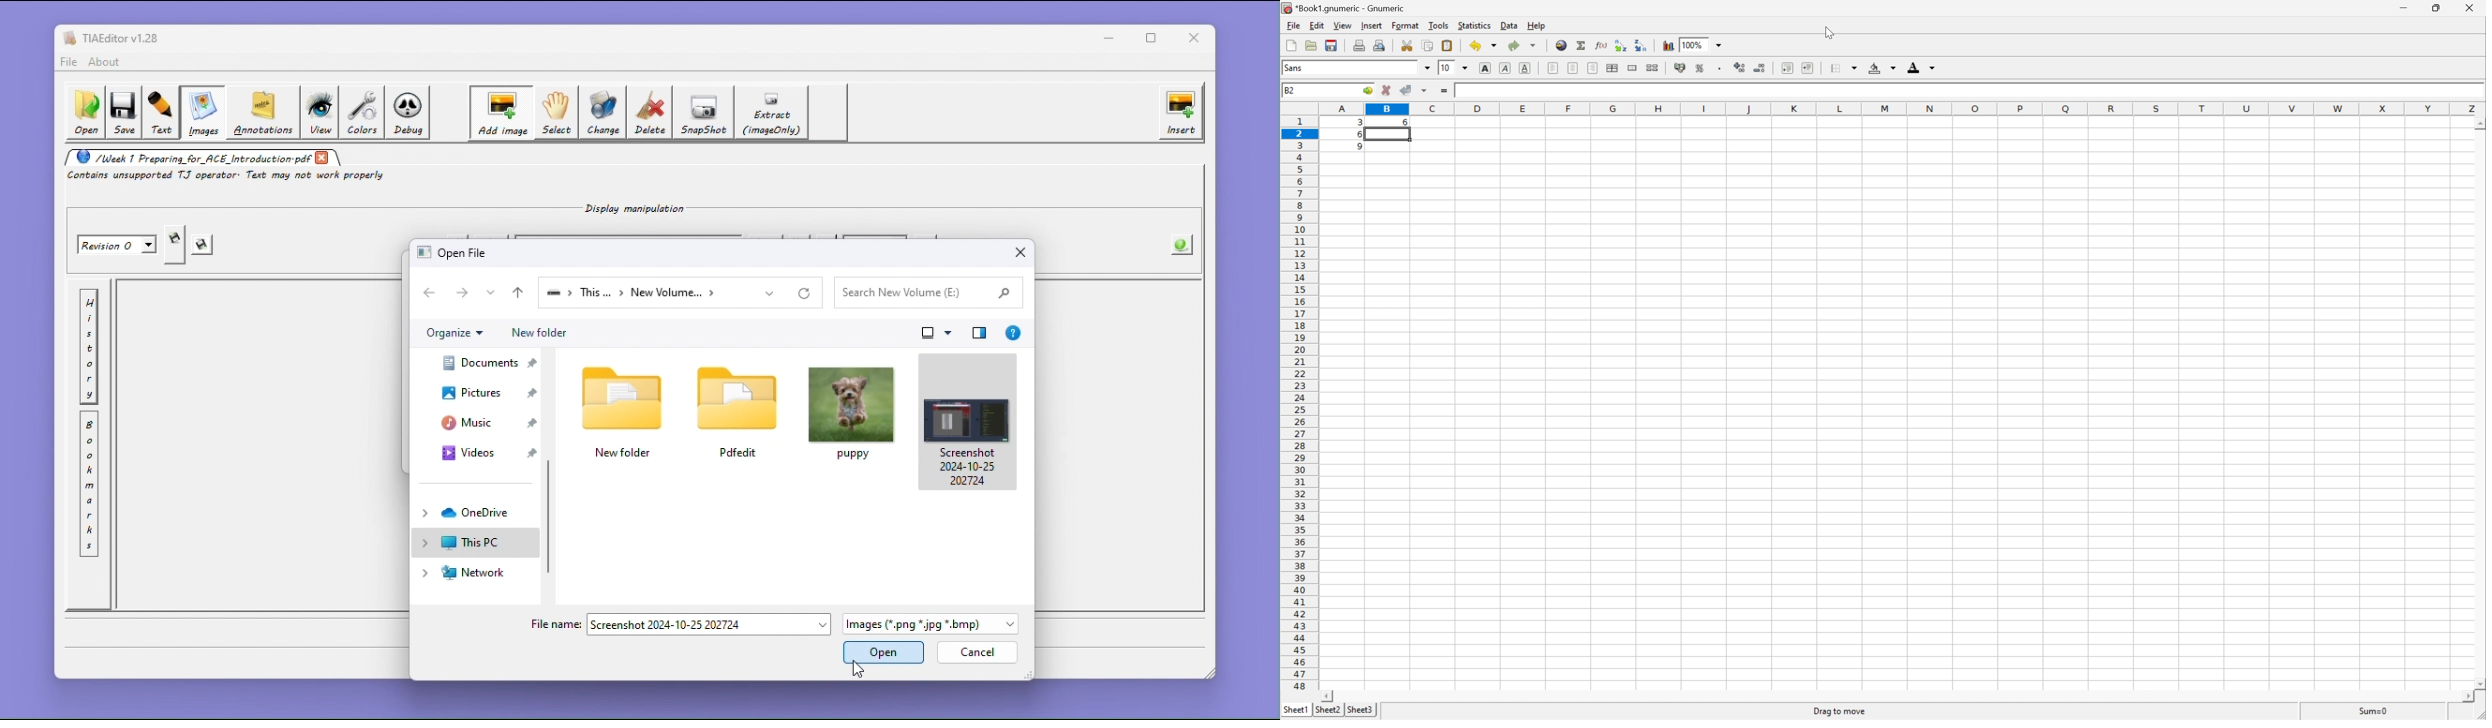  What do you see at coordinates (1356, 148) in the screenshot?
I see `5` at bounding box center [1356, 148].